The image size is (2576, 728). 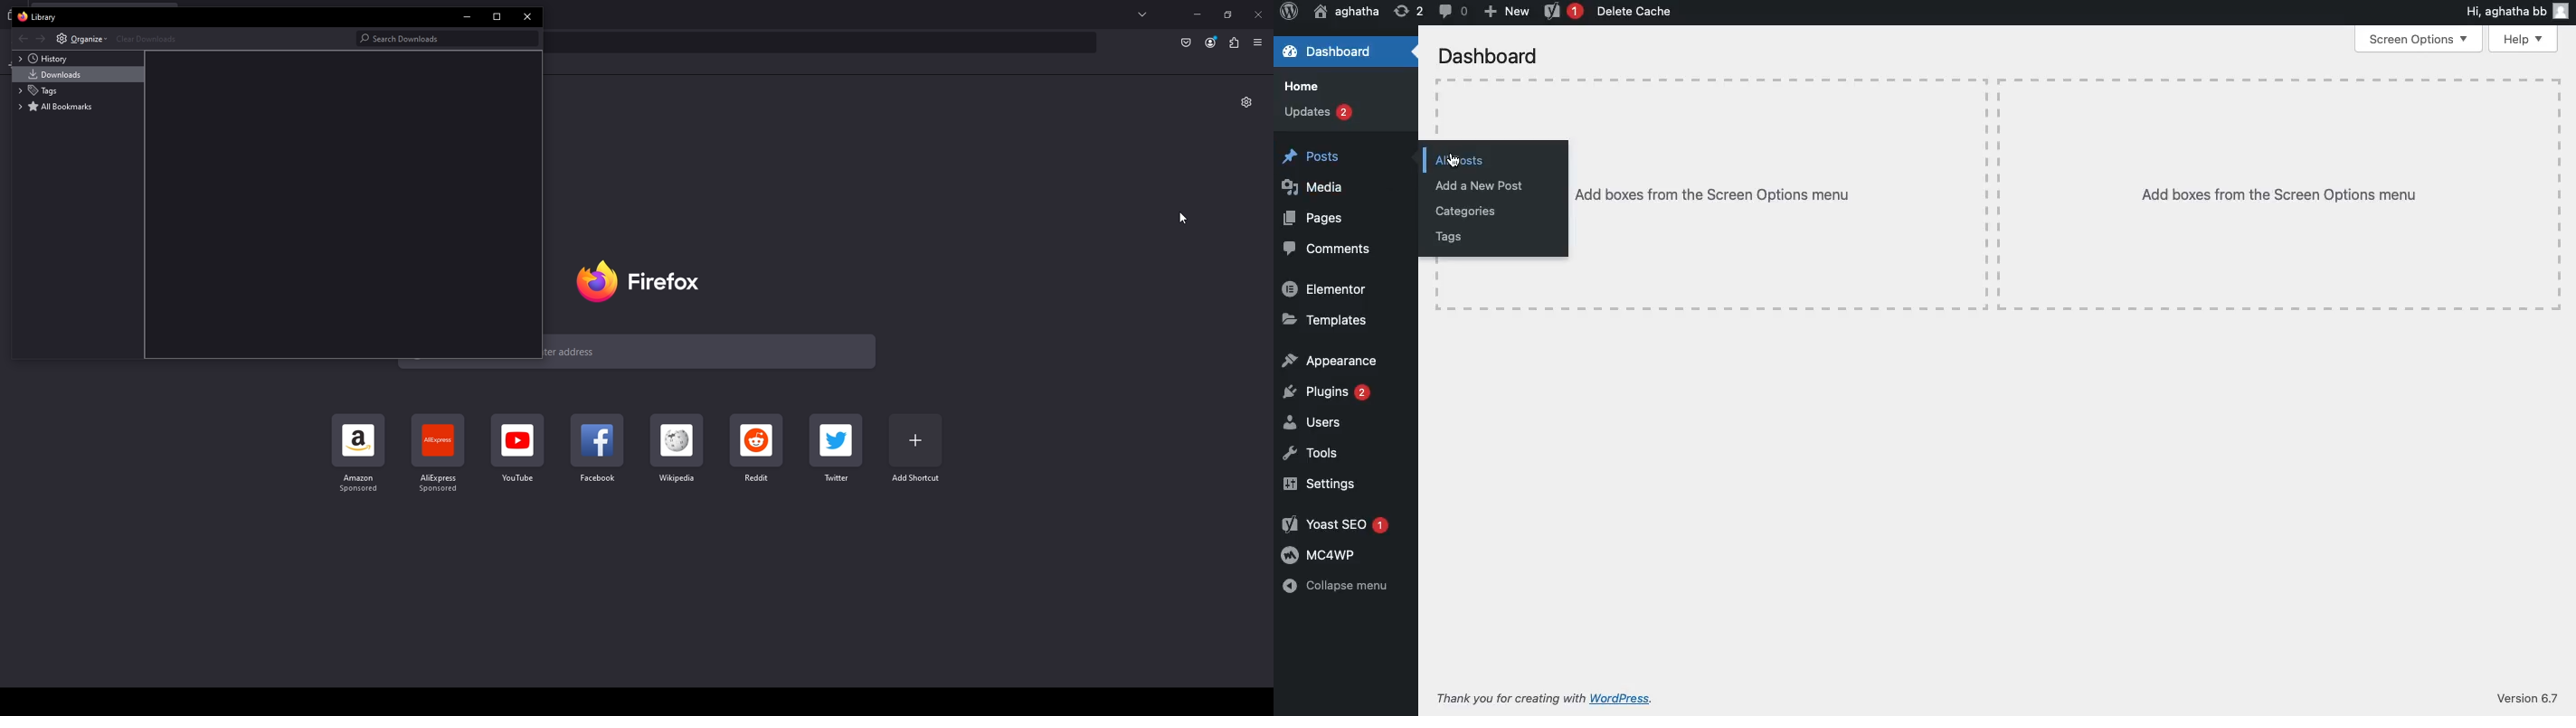 What do you see at coordinates (78, 75) in the screenshot?
I see `Downloads` at bounding box center [78, 75].